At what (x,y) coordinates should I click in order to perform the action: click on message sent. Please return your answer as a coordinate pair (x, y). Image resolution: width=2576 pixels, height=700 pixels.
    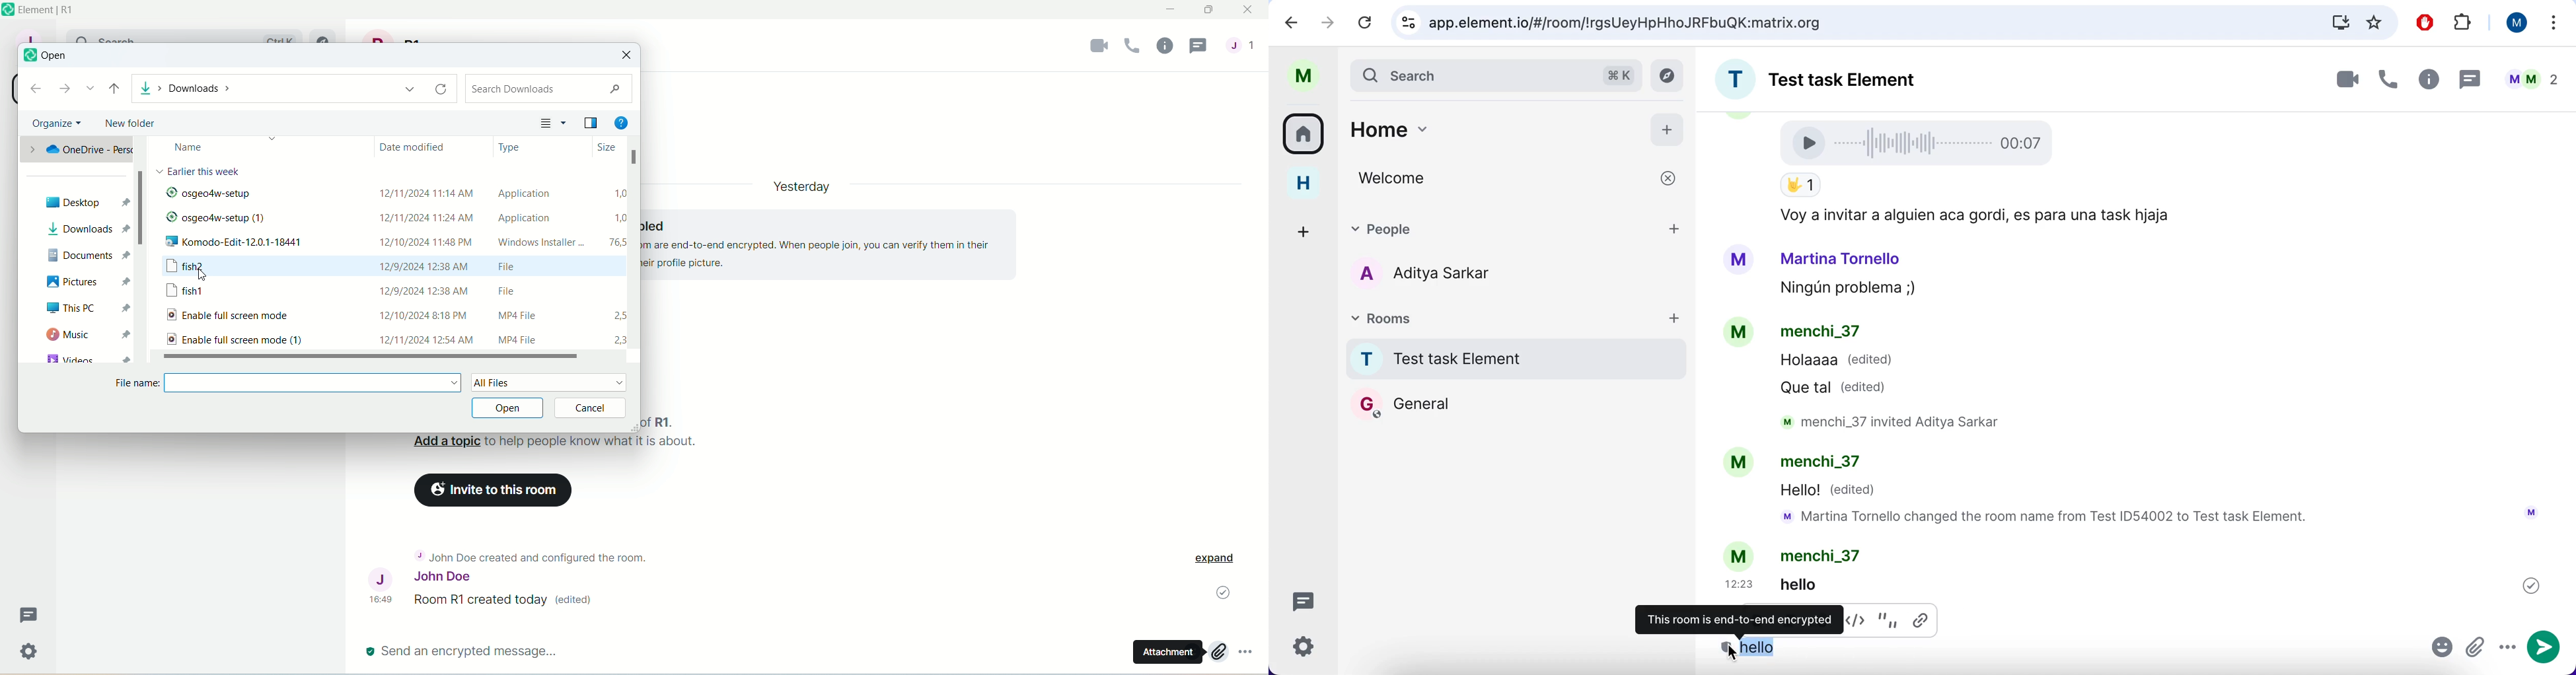
    Looking at the image, I should click on (1220, 594).